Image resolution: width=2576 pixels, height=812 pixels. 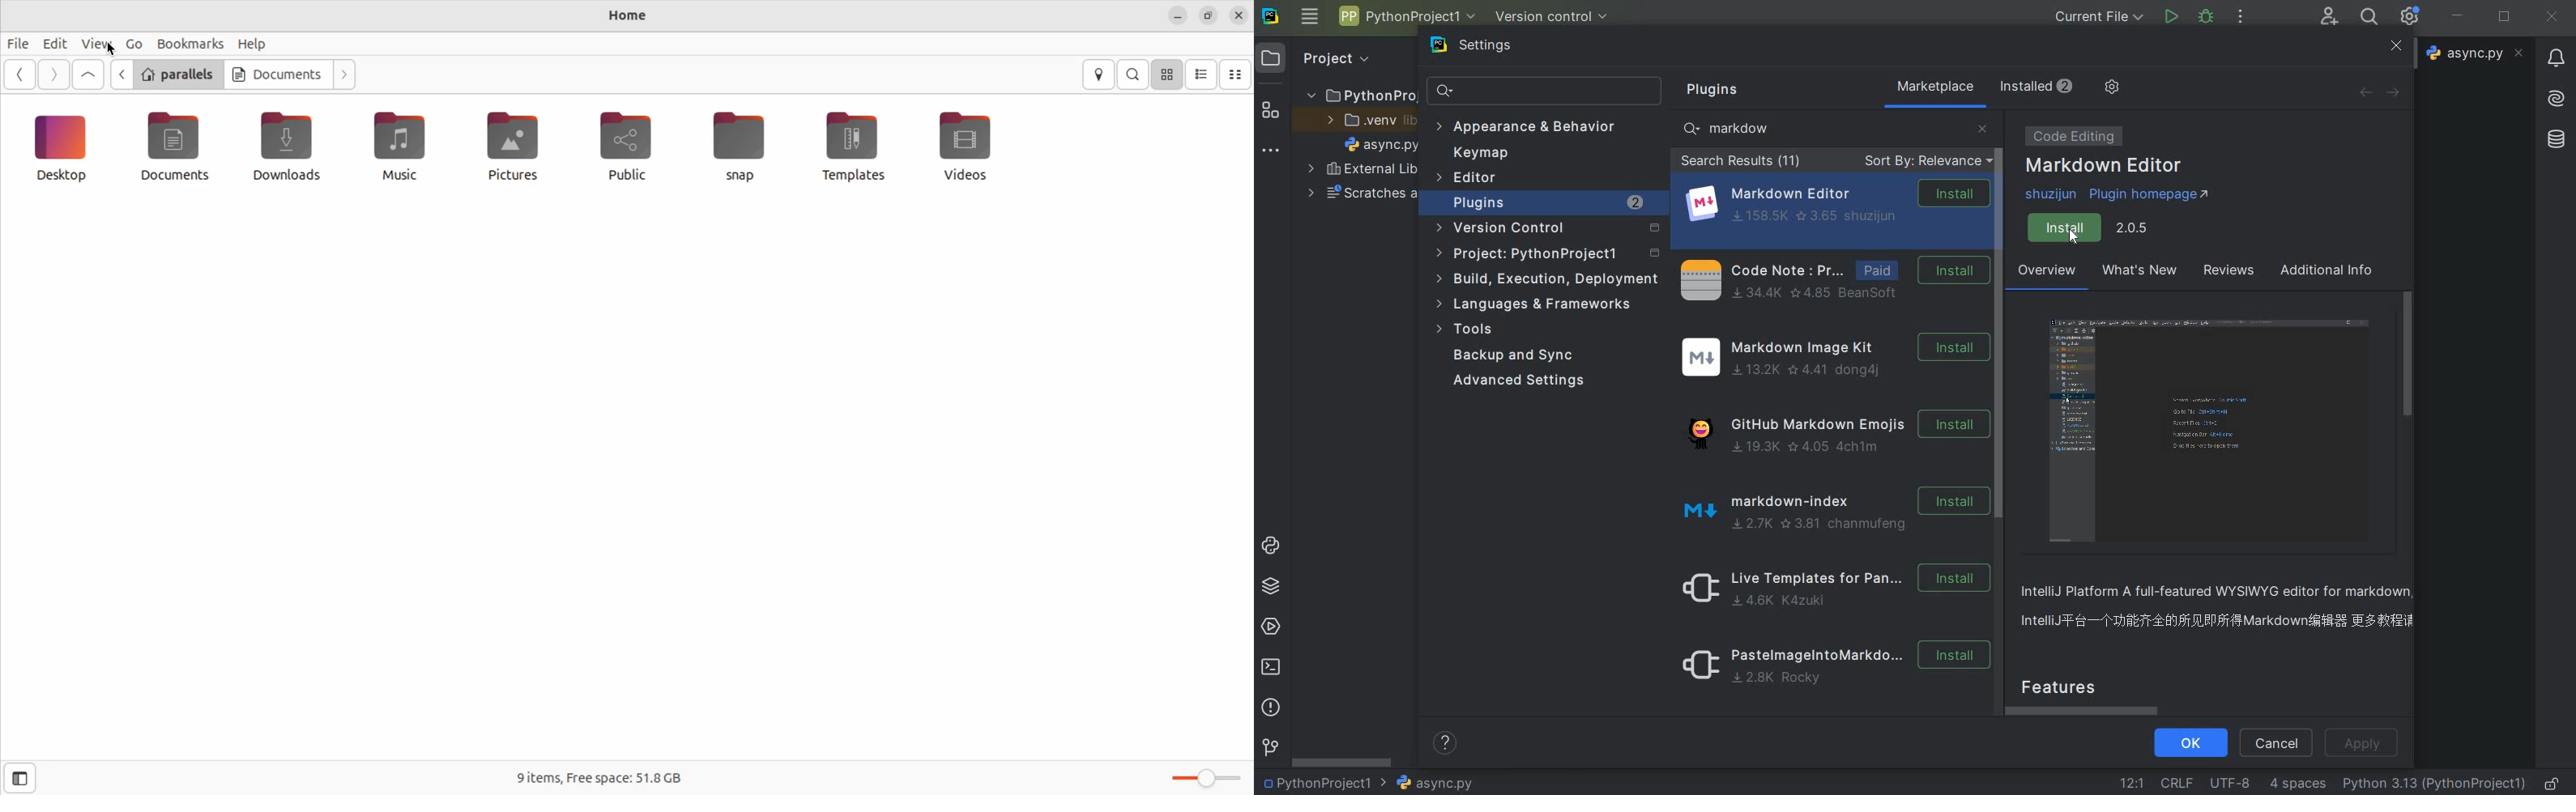 What do you see at coordinates (402, 148) in the screenshot?
I see `music` at bounding box center [402, 148].